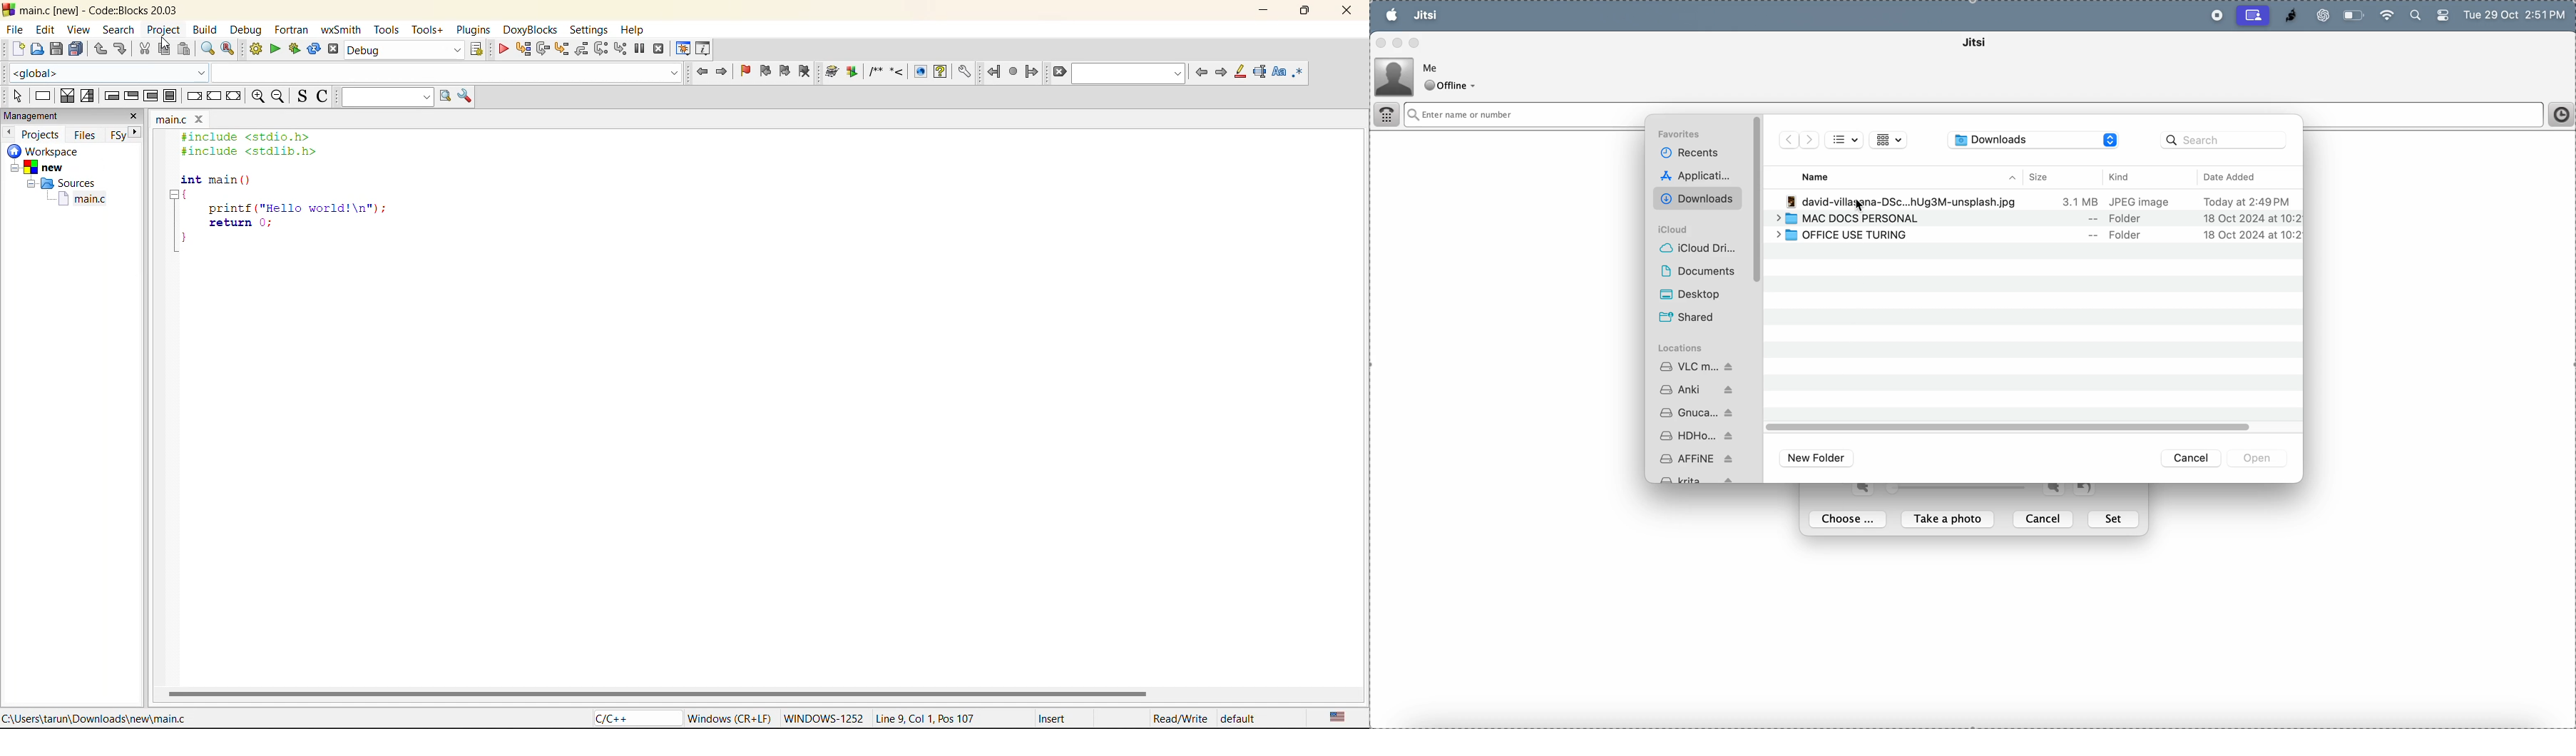 Image resolution: width=2576 pixels, height=756 pixels. What do you see at coordinates (896, 71) in the screenshot?
I see `Insert a line comment at the current cursor position` at bounding box center [896, 71].